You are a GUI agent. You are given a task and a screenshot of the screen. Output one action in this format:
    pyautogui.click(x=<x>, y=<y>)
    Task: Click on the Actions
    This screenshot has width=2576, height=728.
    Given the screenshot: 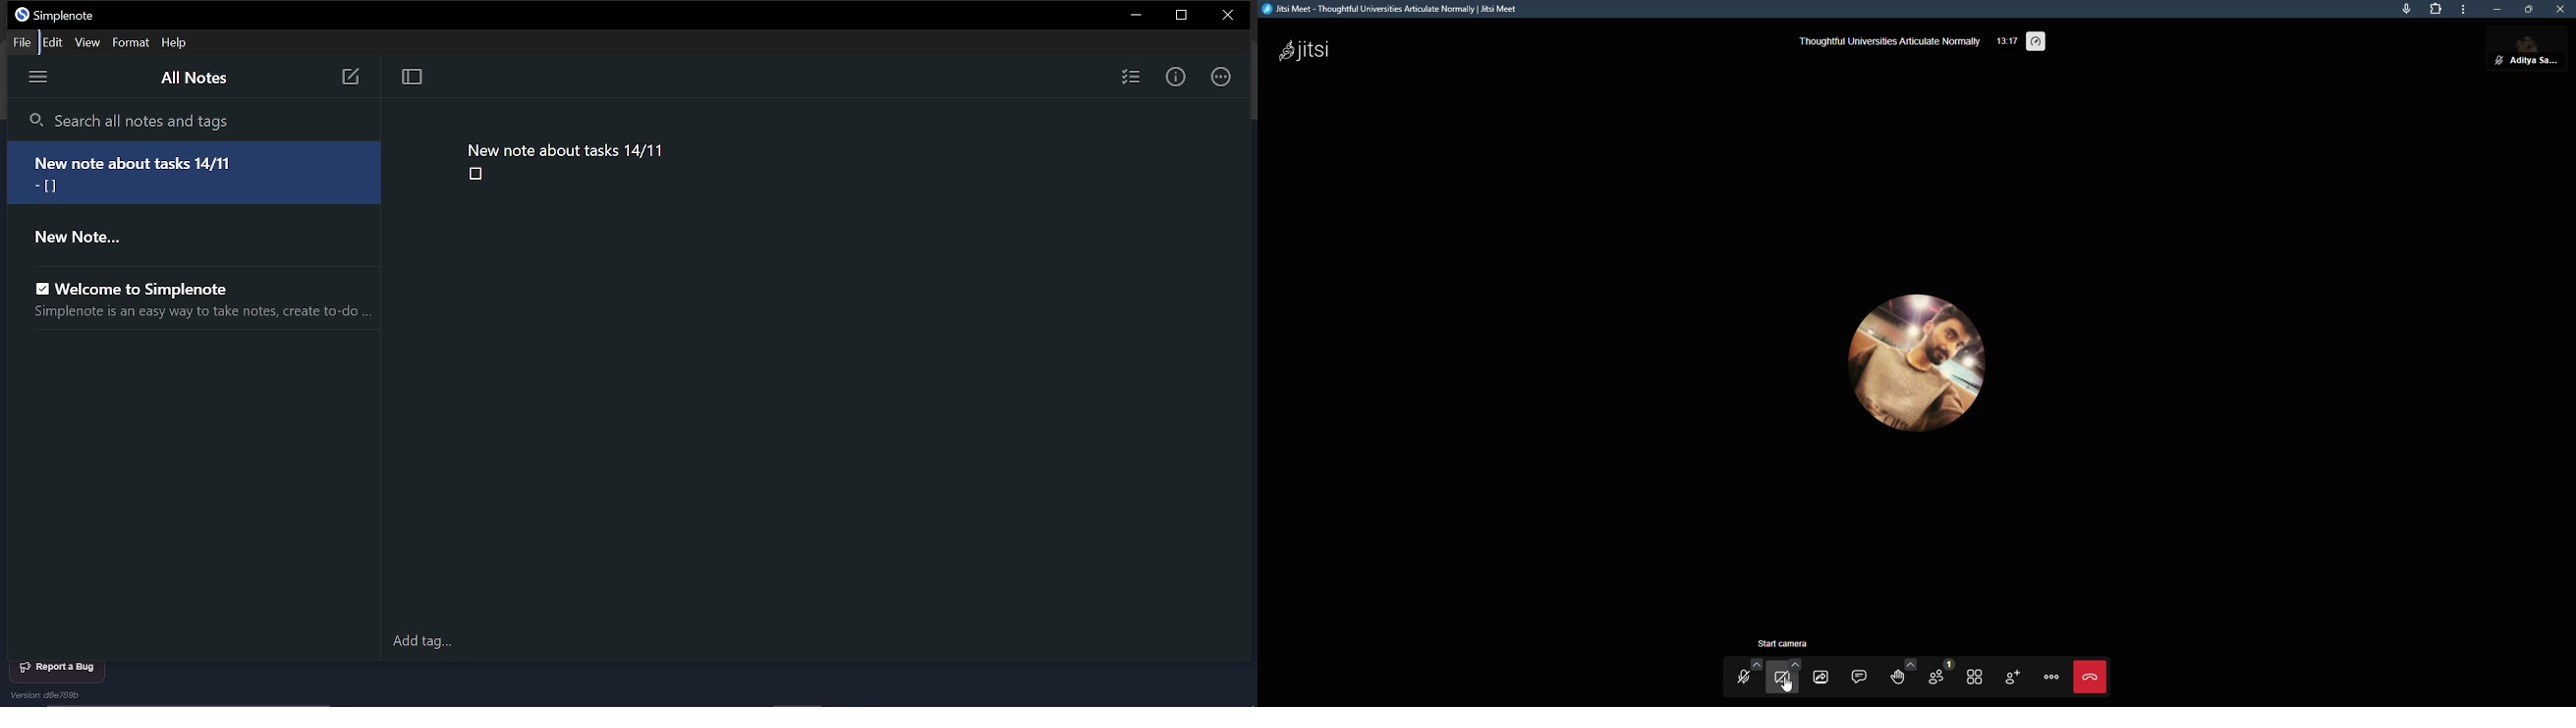 What is the action you would take?
    pyautogui.click(x=1222, y=75)
    